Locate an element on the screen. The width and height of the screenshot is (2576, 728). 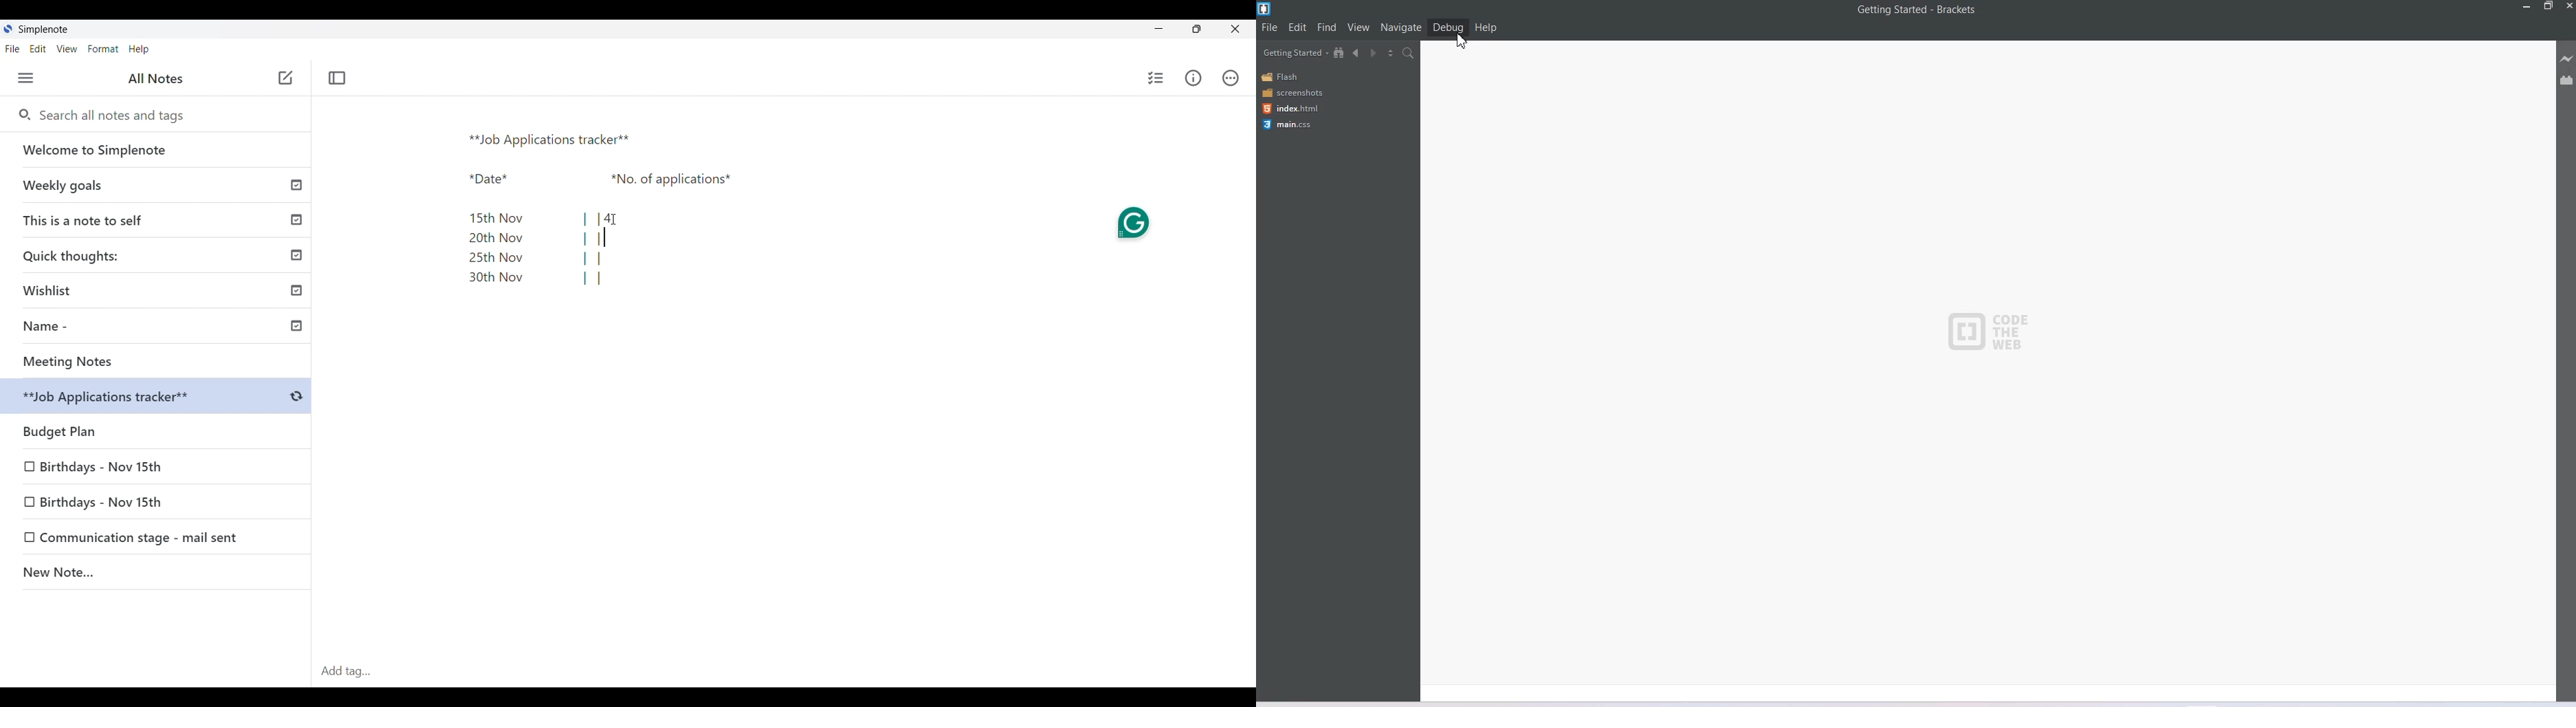
Menu is located at coordinates (26, 78).